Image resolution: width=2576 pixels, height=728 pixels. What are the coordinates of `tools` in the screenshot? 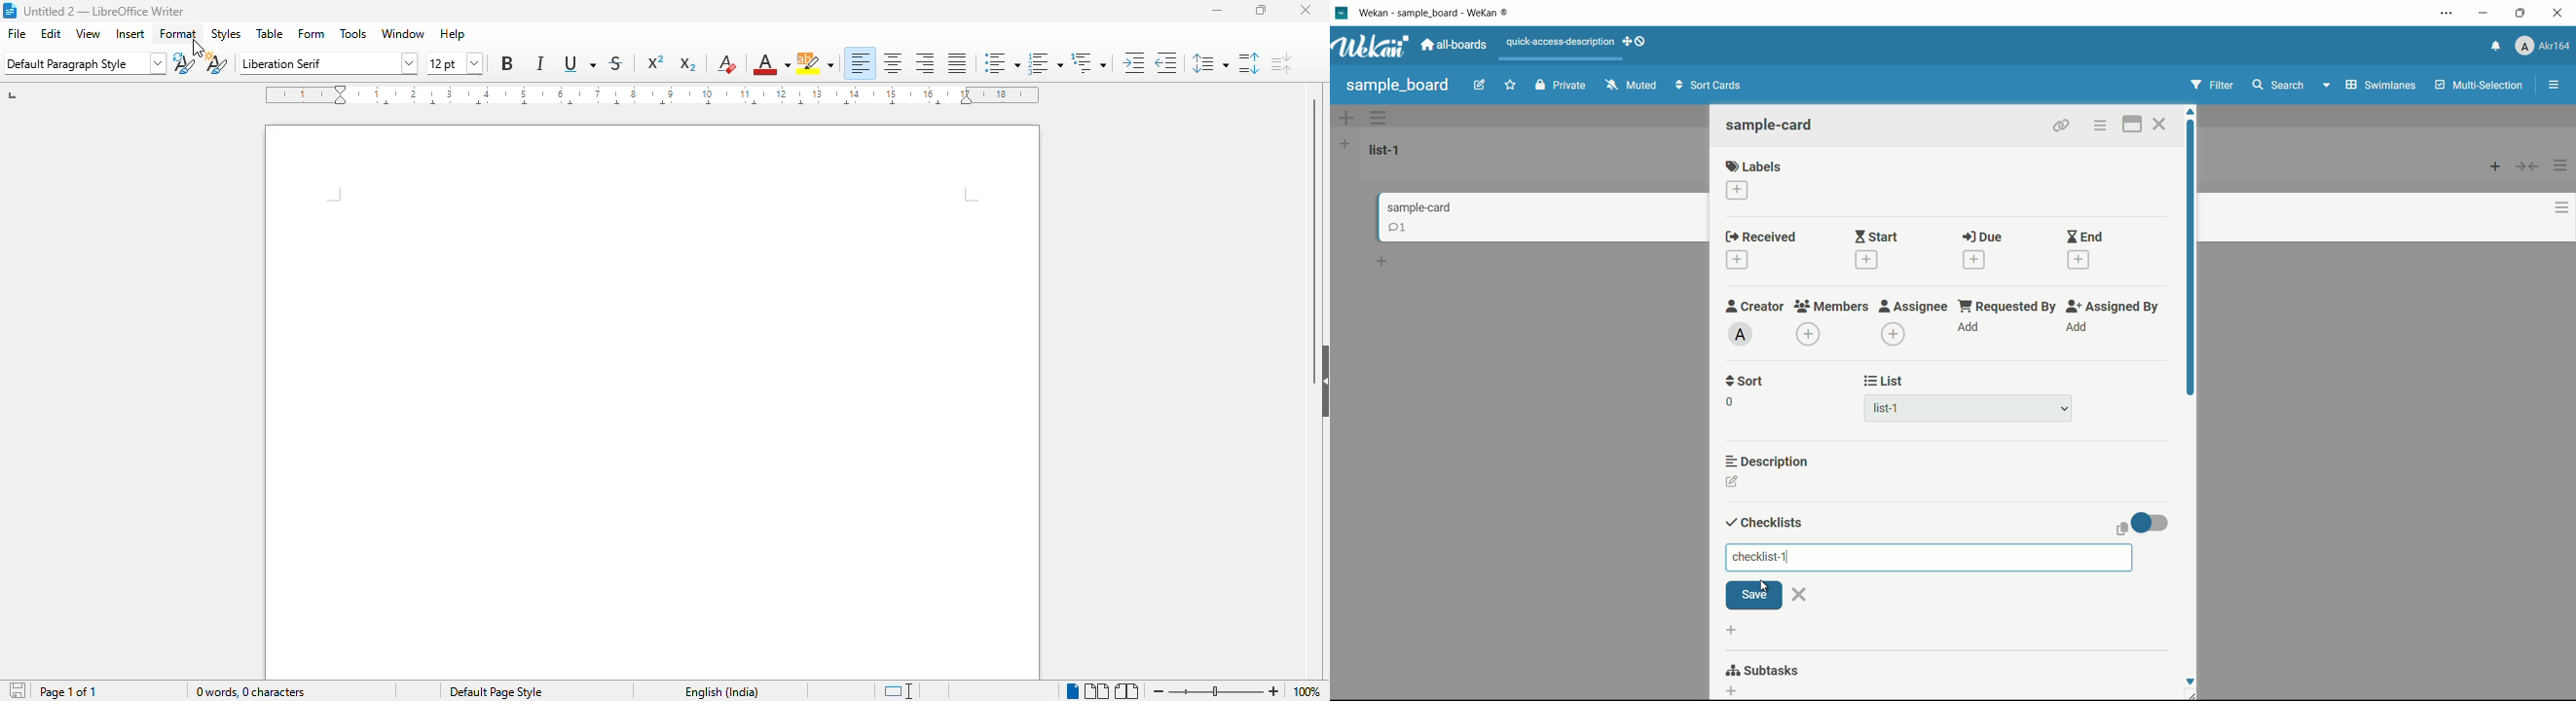 It's located at (353, 33).